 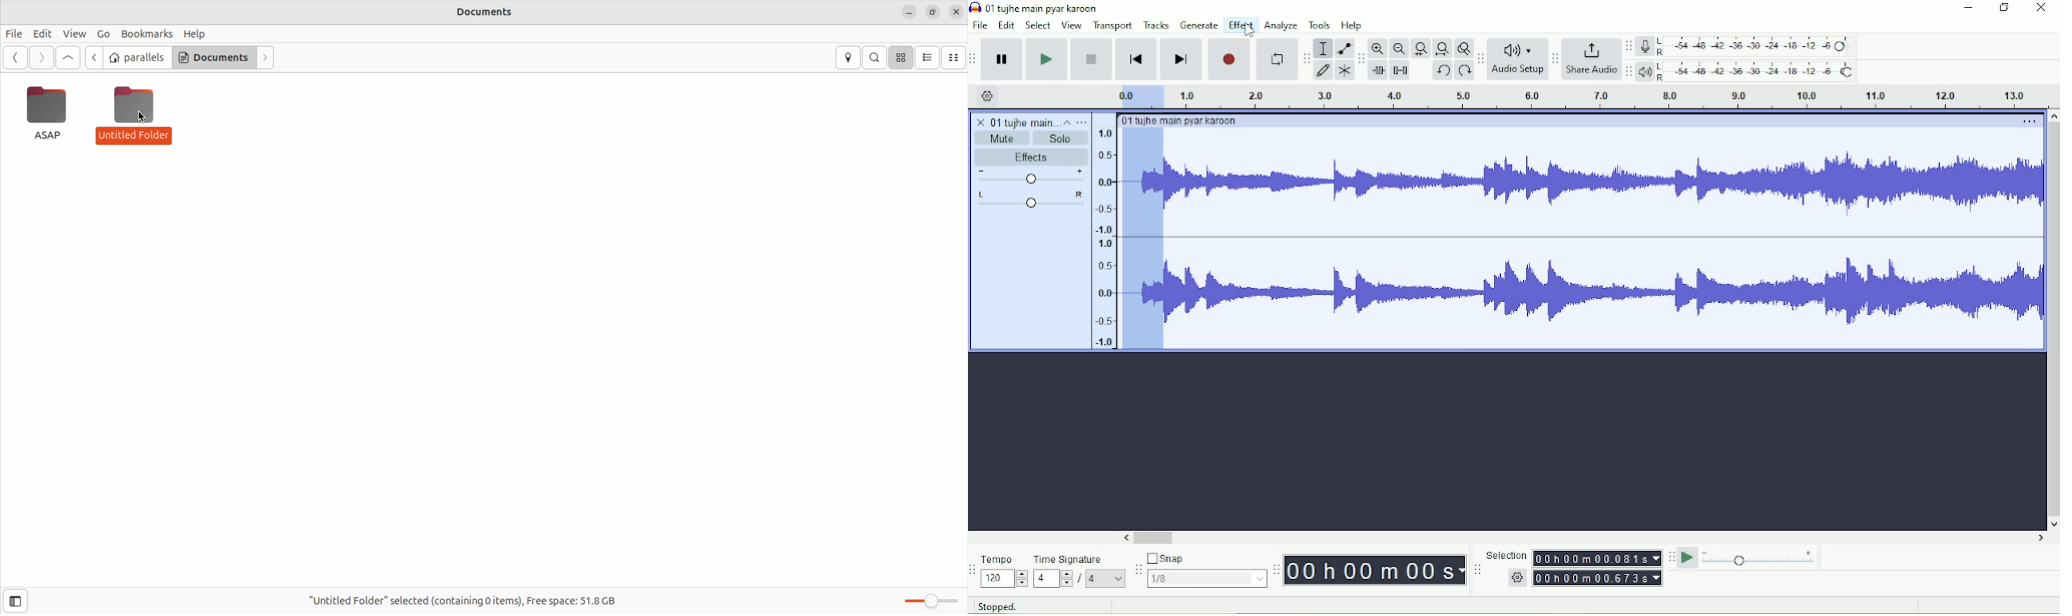 I want to click on Silence audio selection, so click(x=1400, y=70).